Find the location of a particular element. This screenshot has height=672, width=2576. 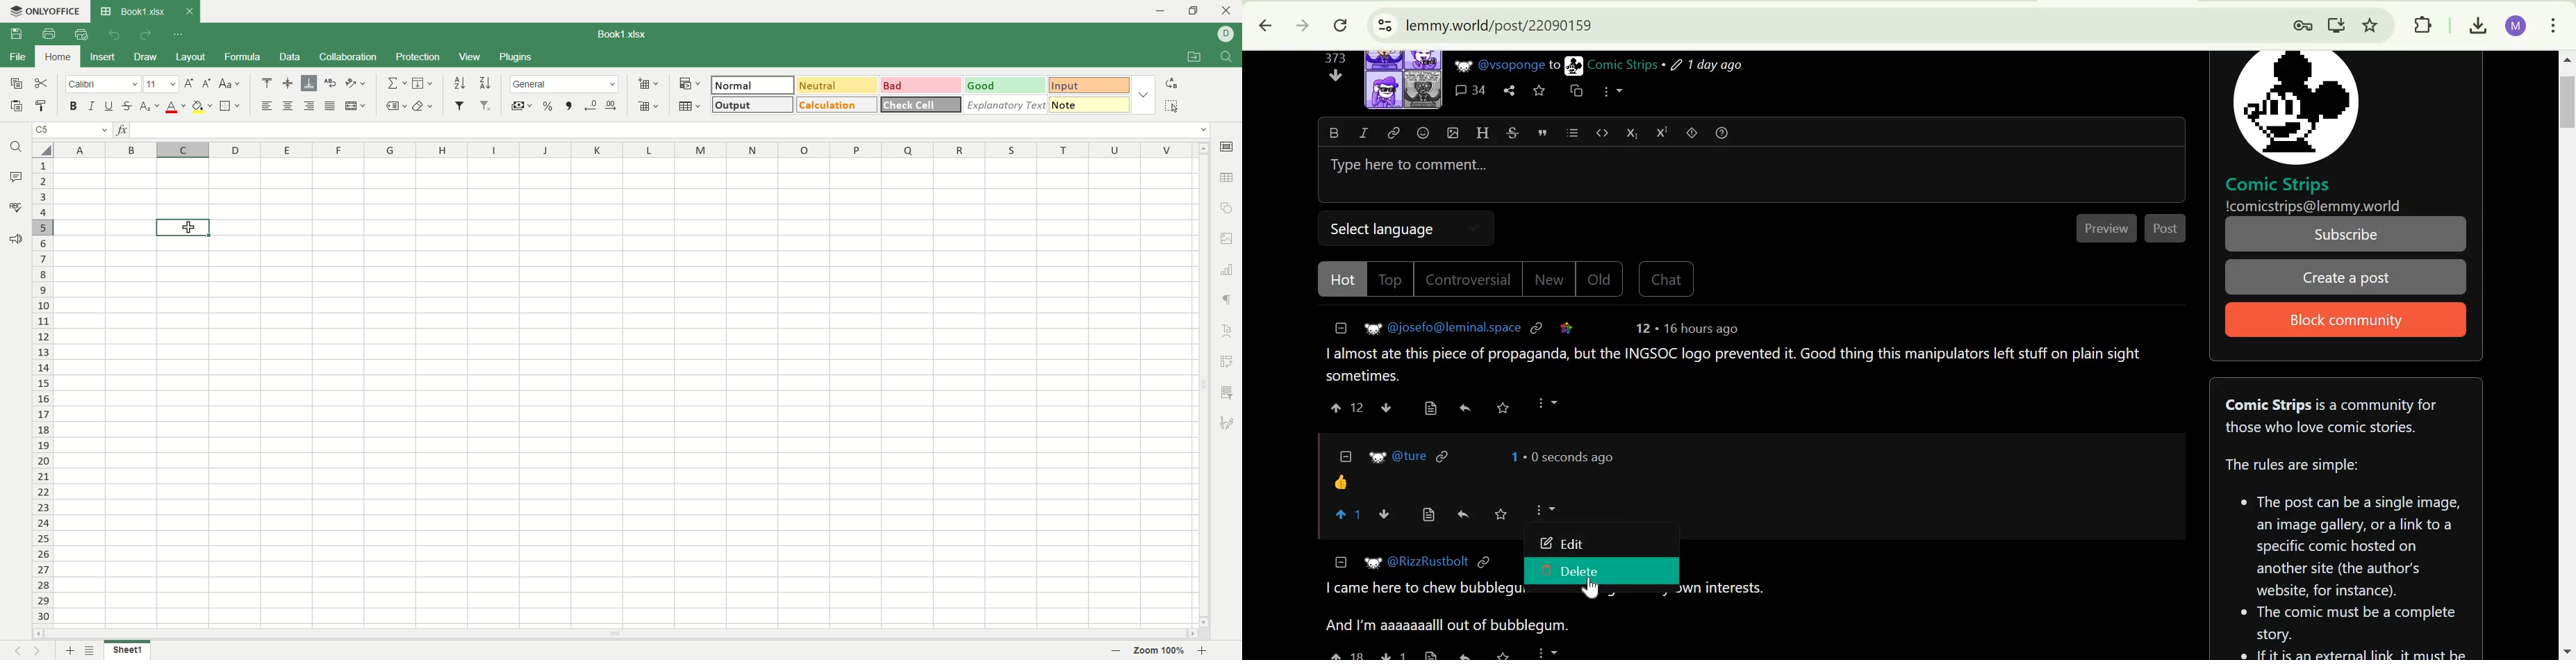

view is located at coordinates (469, 56).